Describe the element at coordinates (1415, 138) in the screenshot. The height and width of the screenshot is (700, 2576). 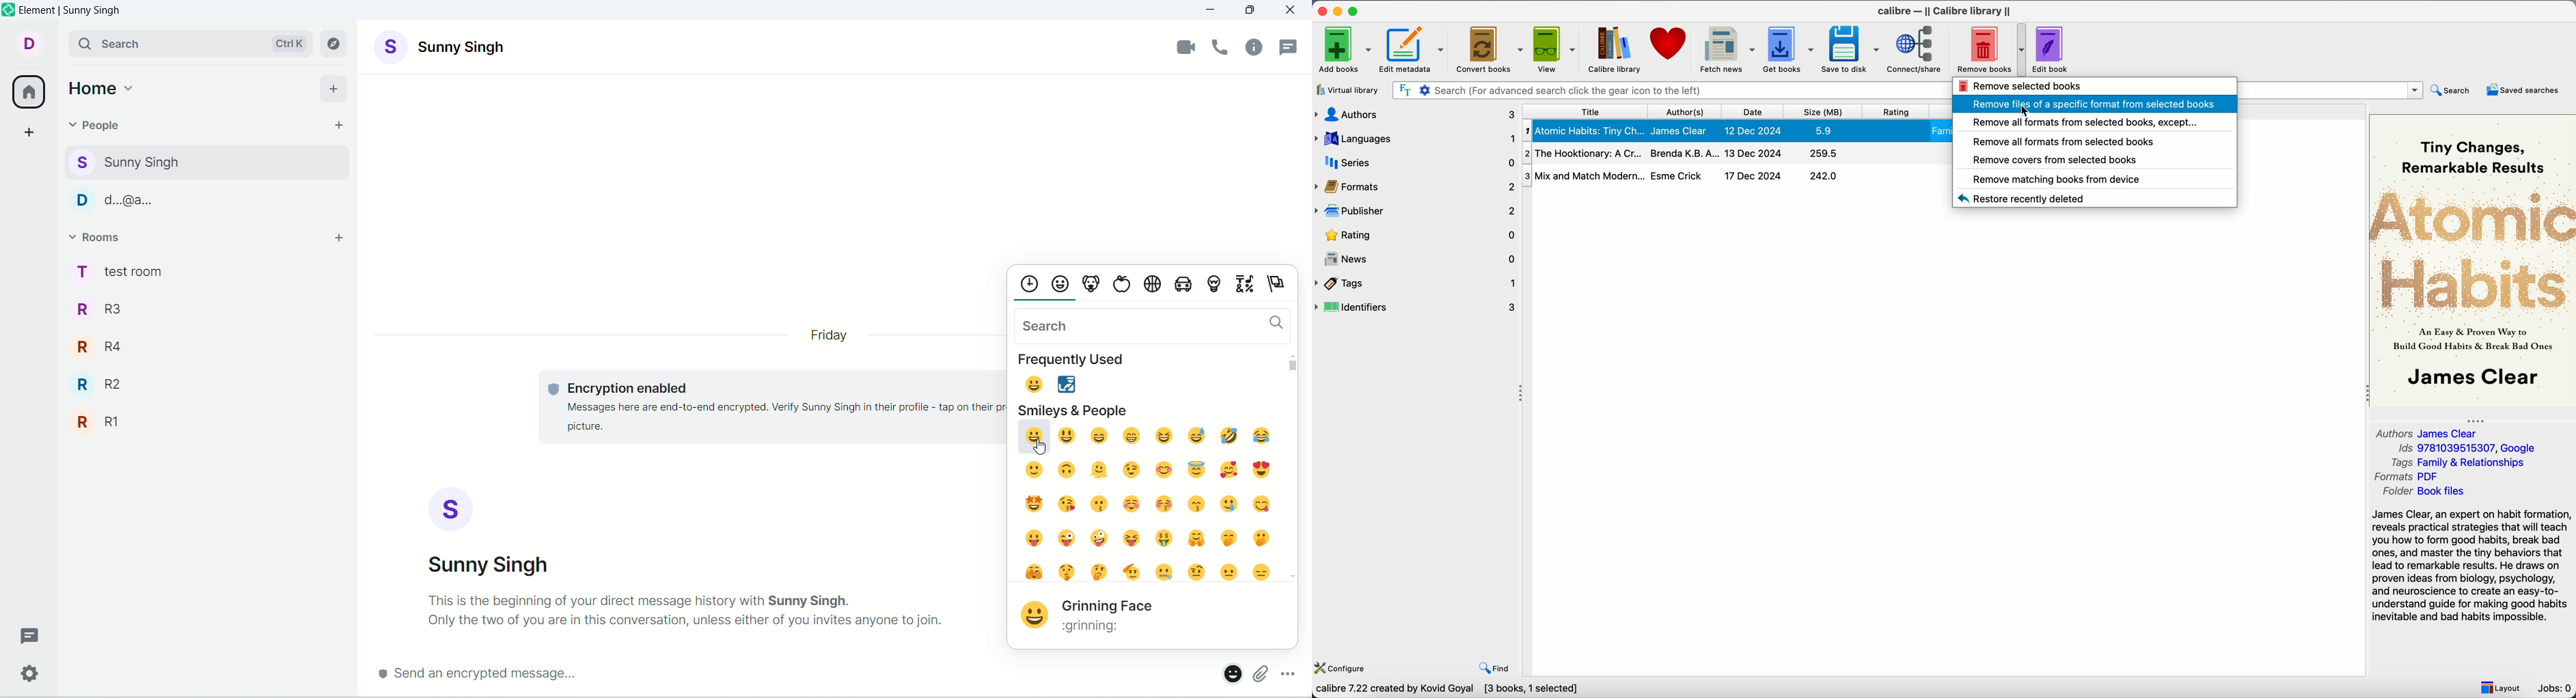
I see `languages` at that location.